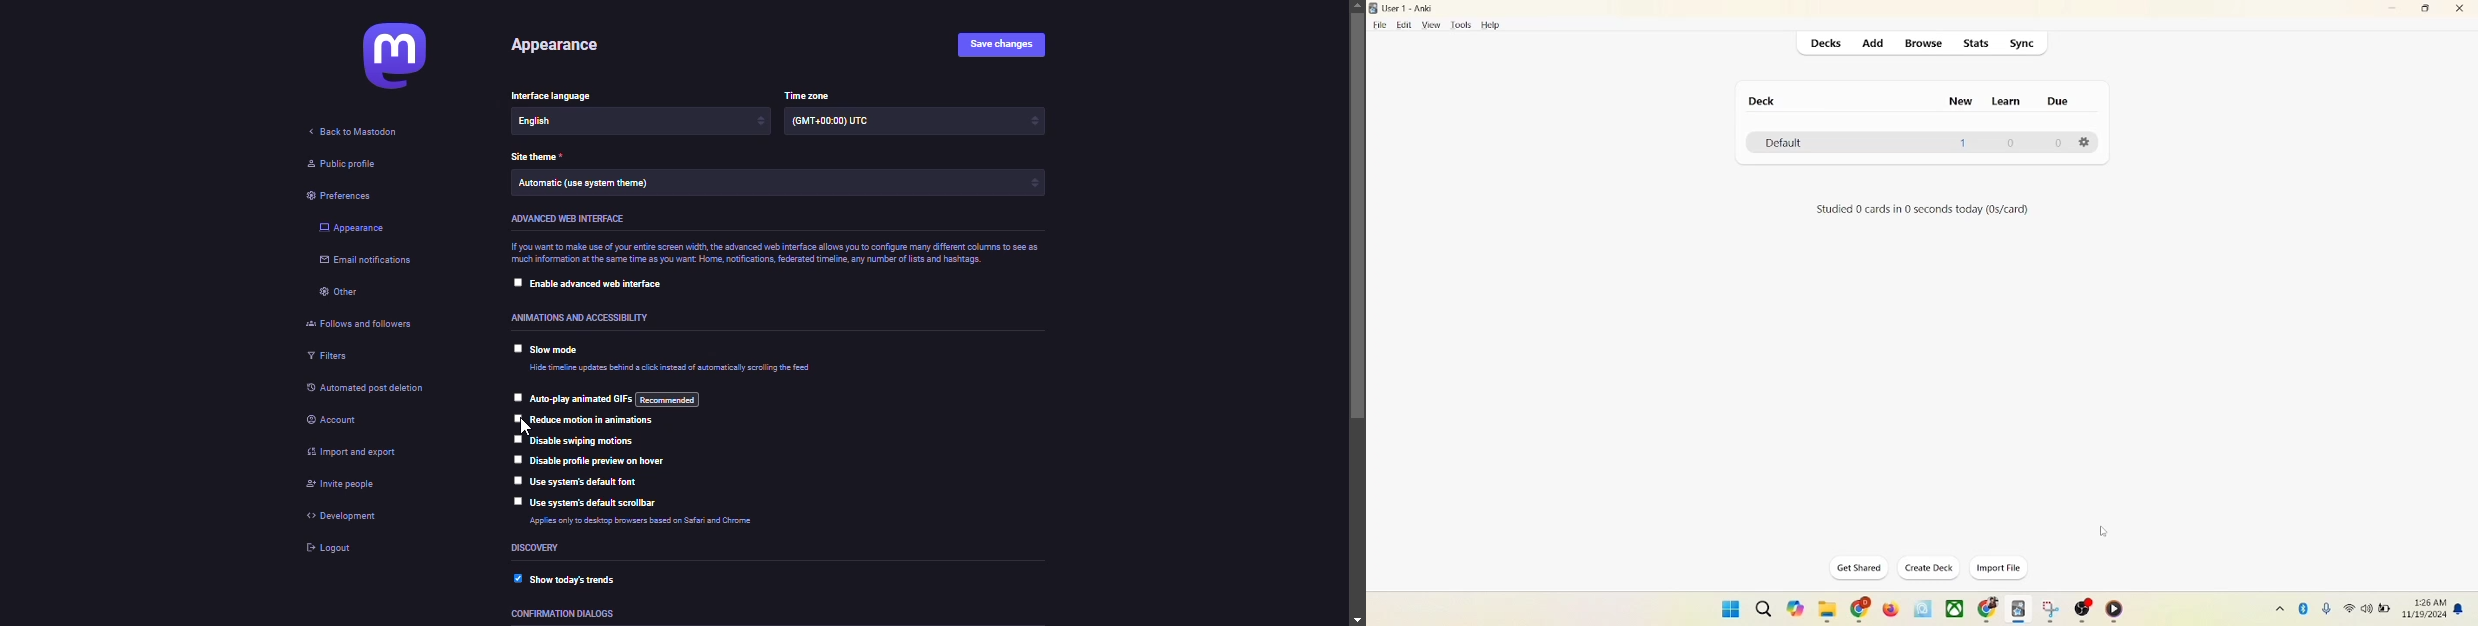 This screenshot has height=644, width=2492. I want to click on other, so click(342, 293).